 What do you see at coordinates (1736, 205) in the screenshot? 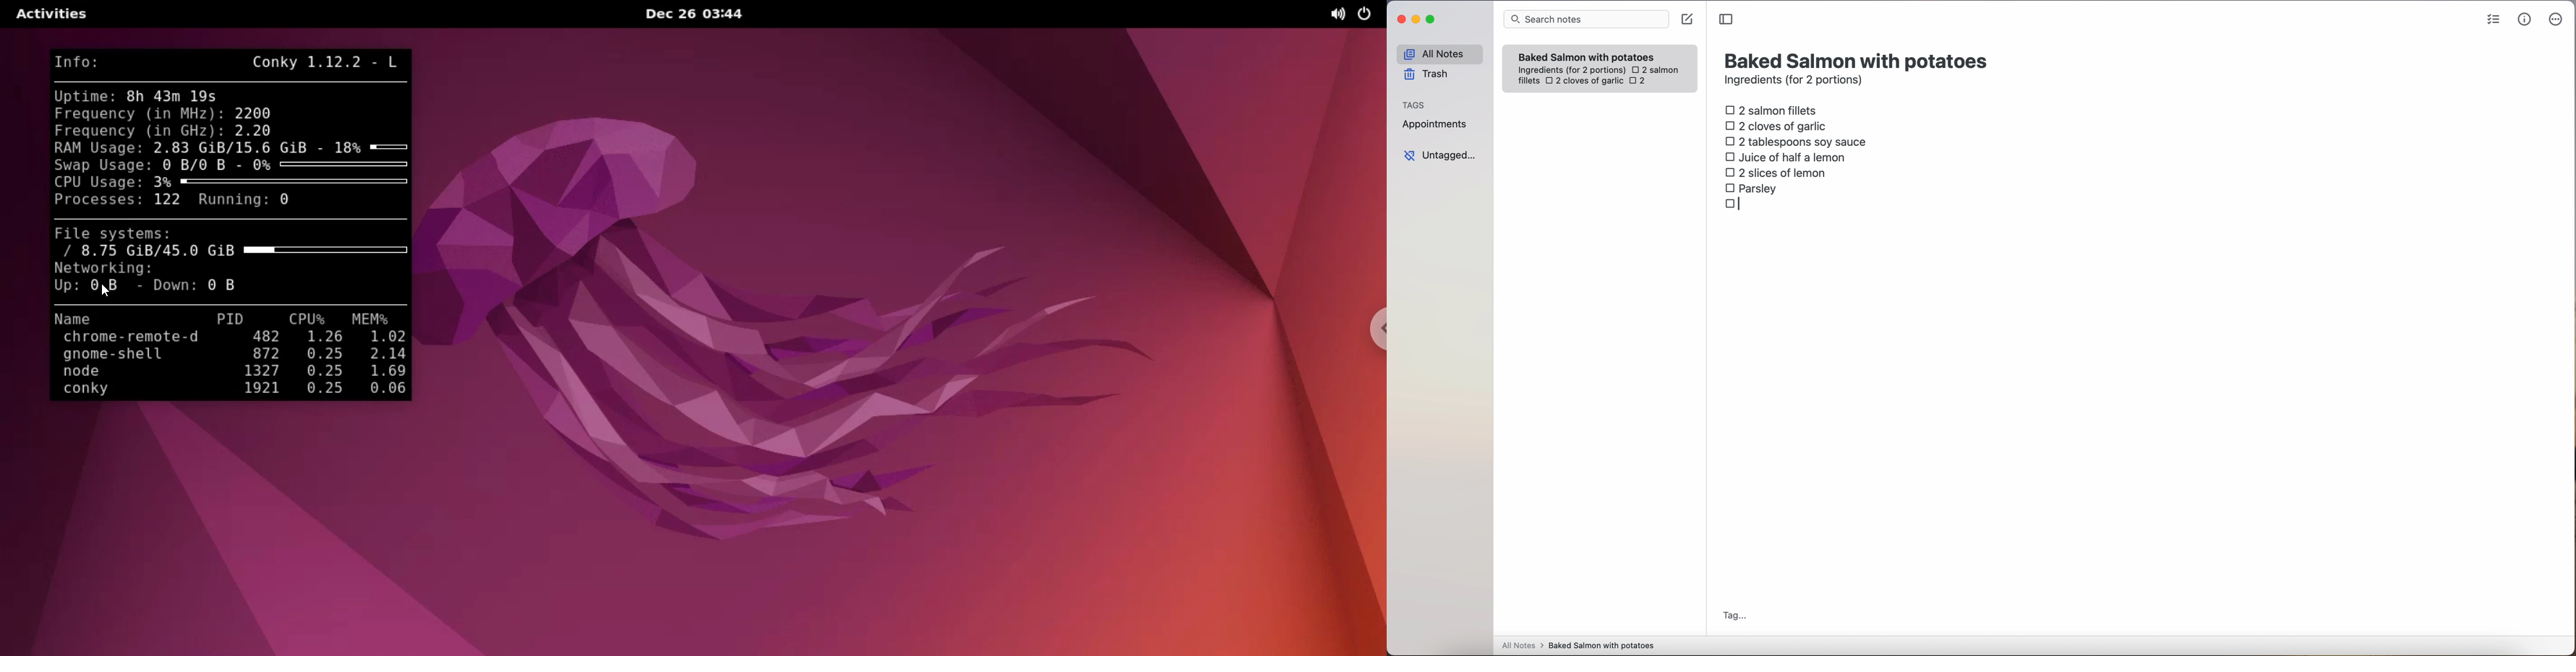
I see `checkbox` at bounding box center [1736, 205].